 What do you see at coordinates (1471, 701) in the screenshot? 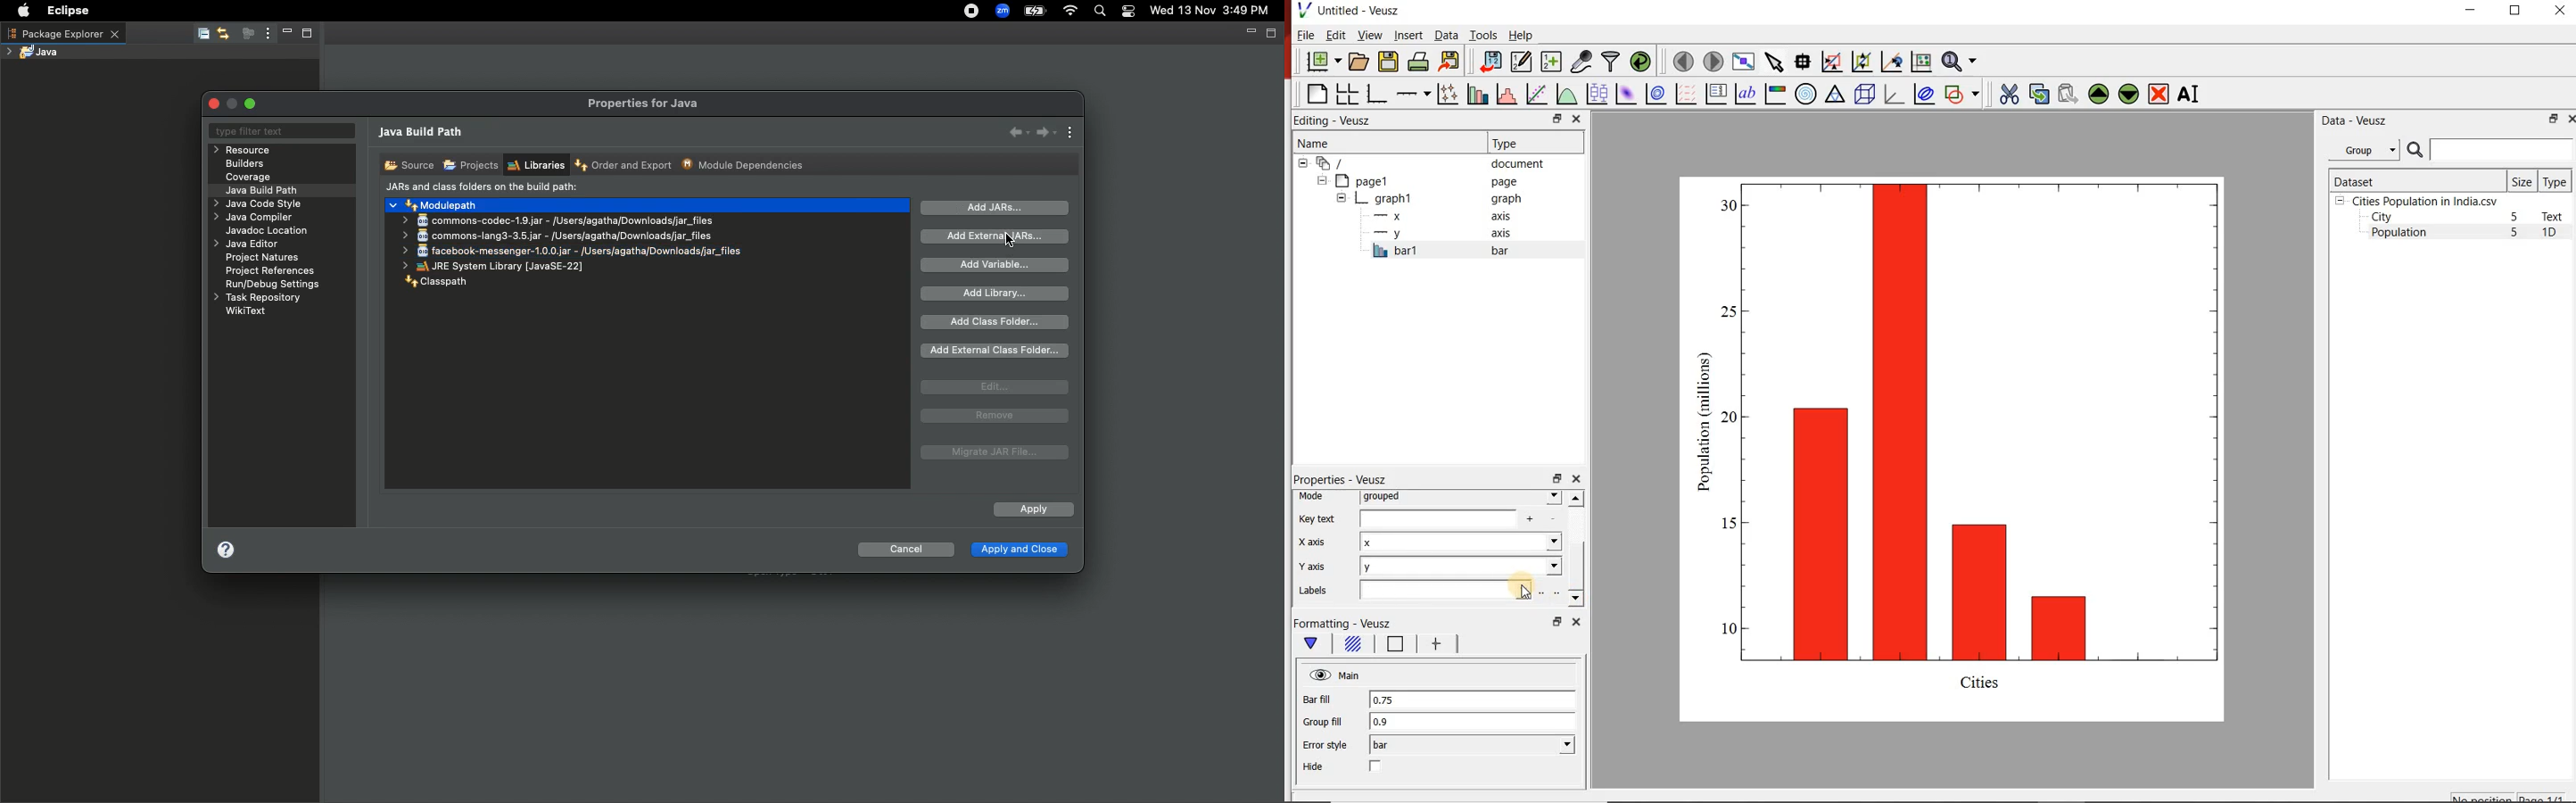
I see `0.75` at bounding box center [1471, 701].